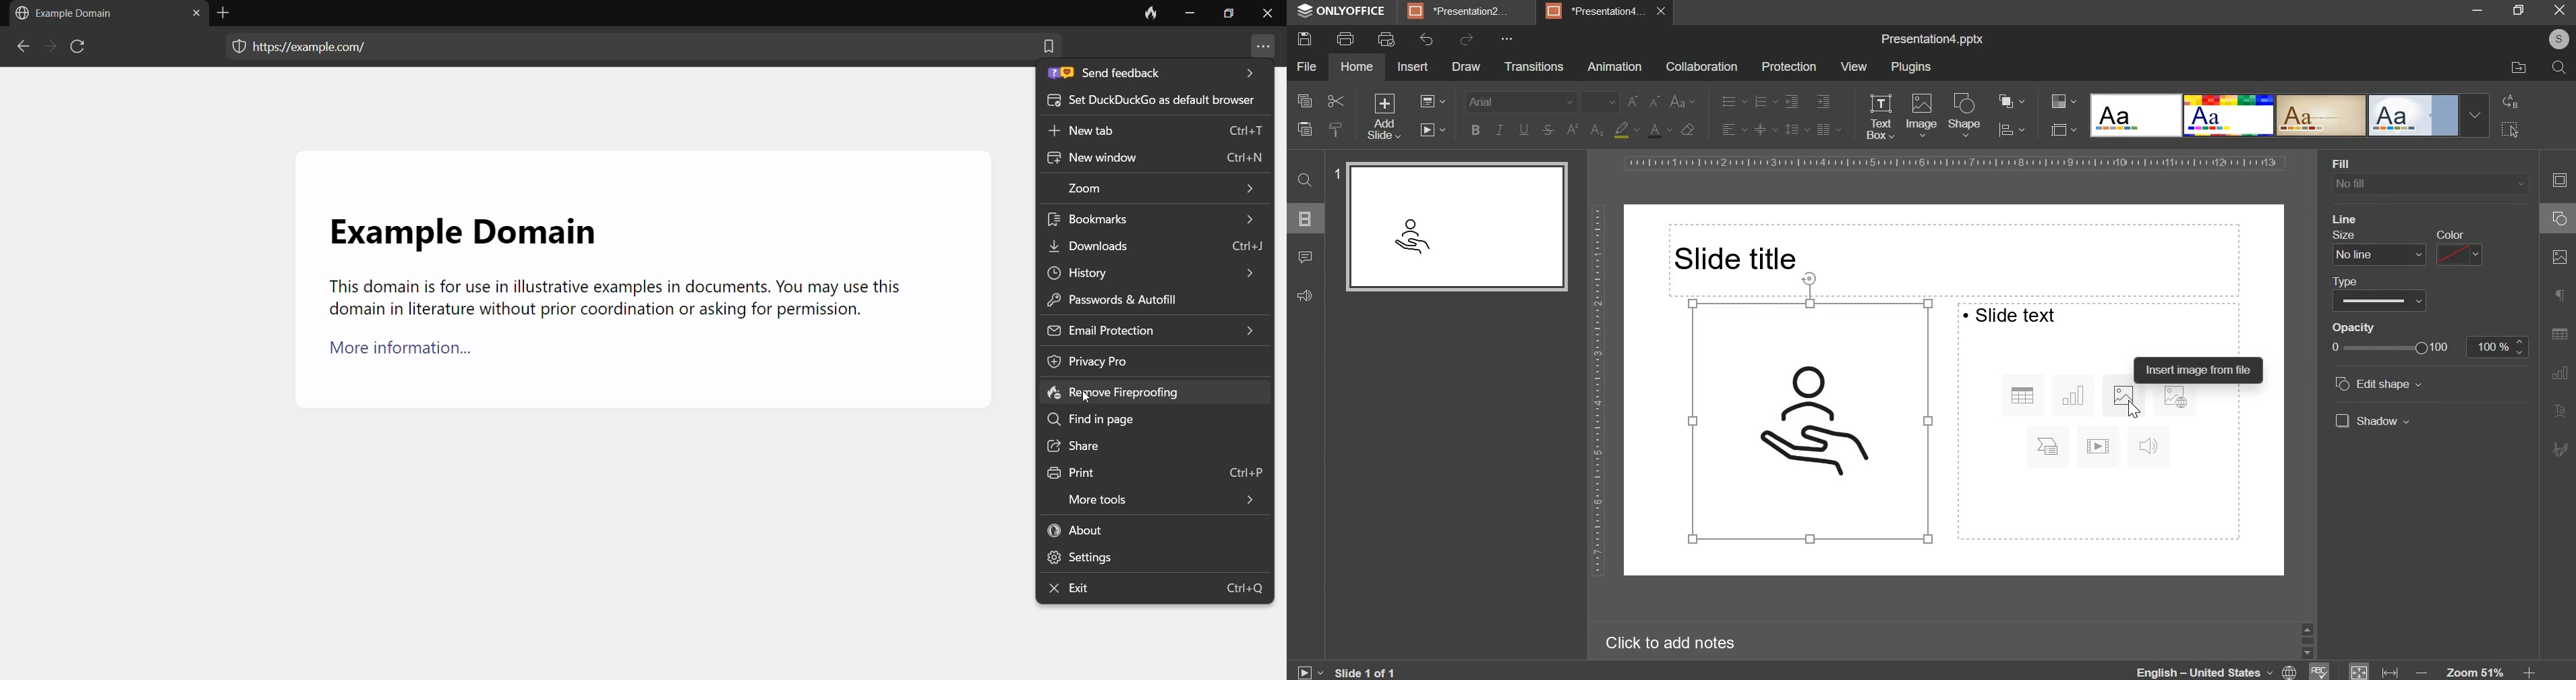 The height and width of the screenshot is (700, 2576). What do you see at coordinates (2499, 348) in the screenshot?
I see `opacity` at bounding box center [2499, 348].